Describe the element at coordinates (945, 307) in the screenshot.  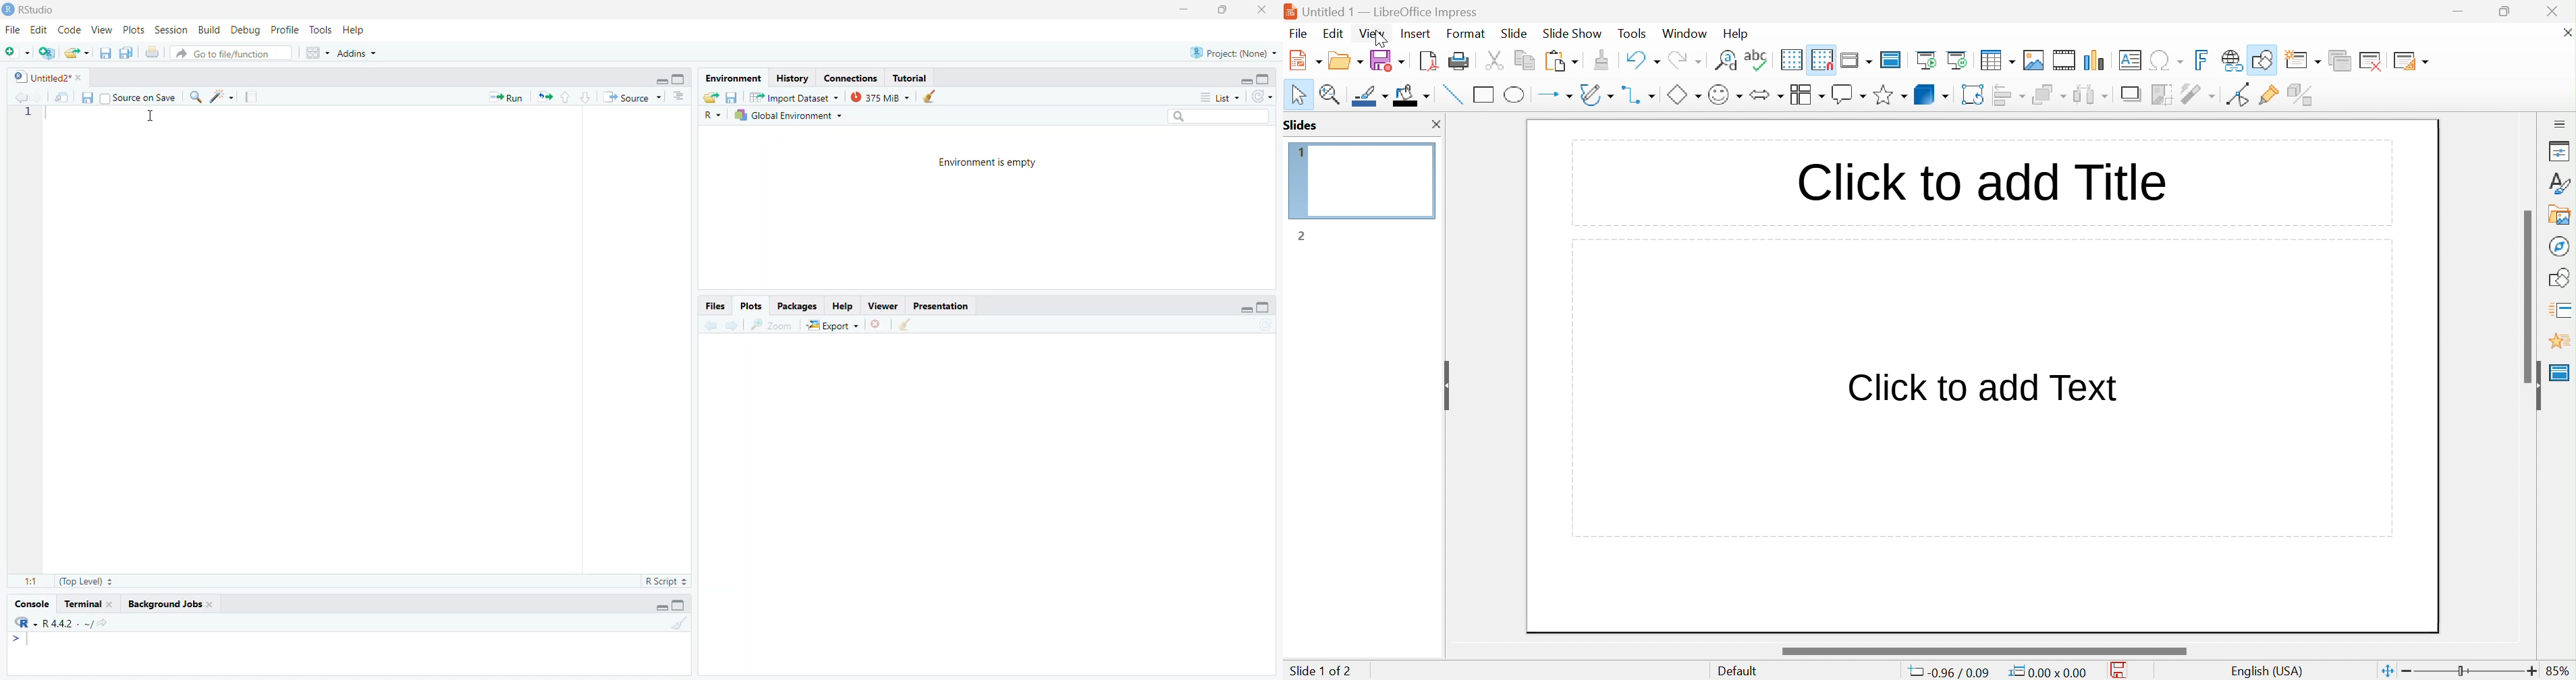
I see `Presentation` at that location.